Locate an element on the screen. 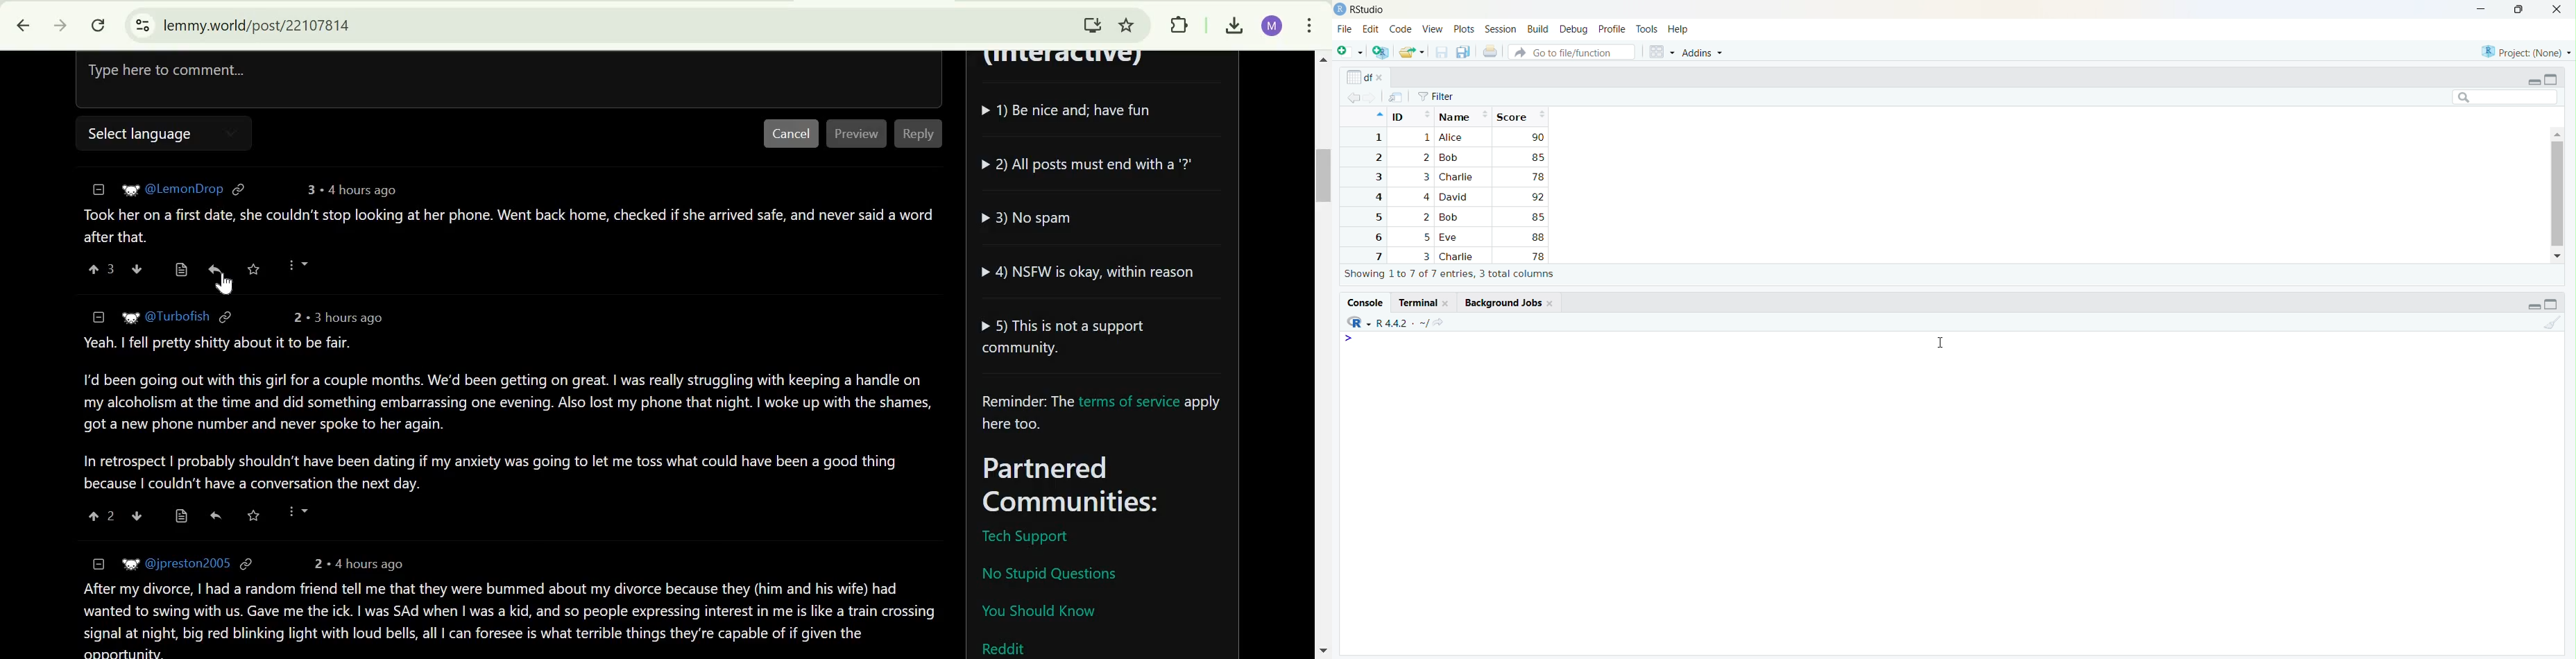 The width and height of the screenshot is (2576, 672). 7 is located at coordinates (1377, 256).